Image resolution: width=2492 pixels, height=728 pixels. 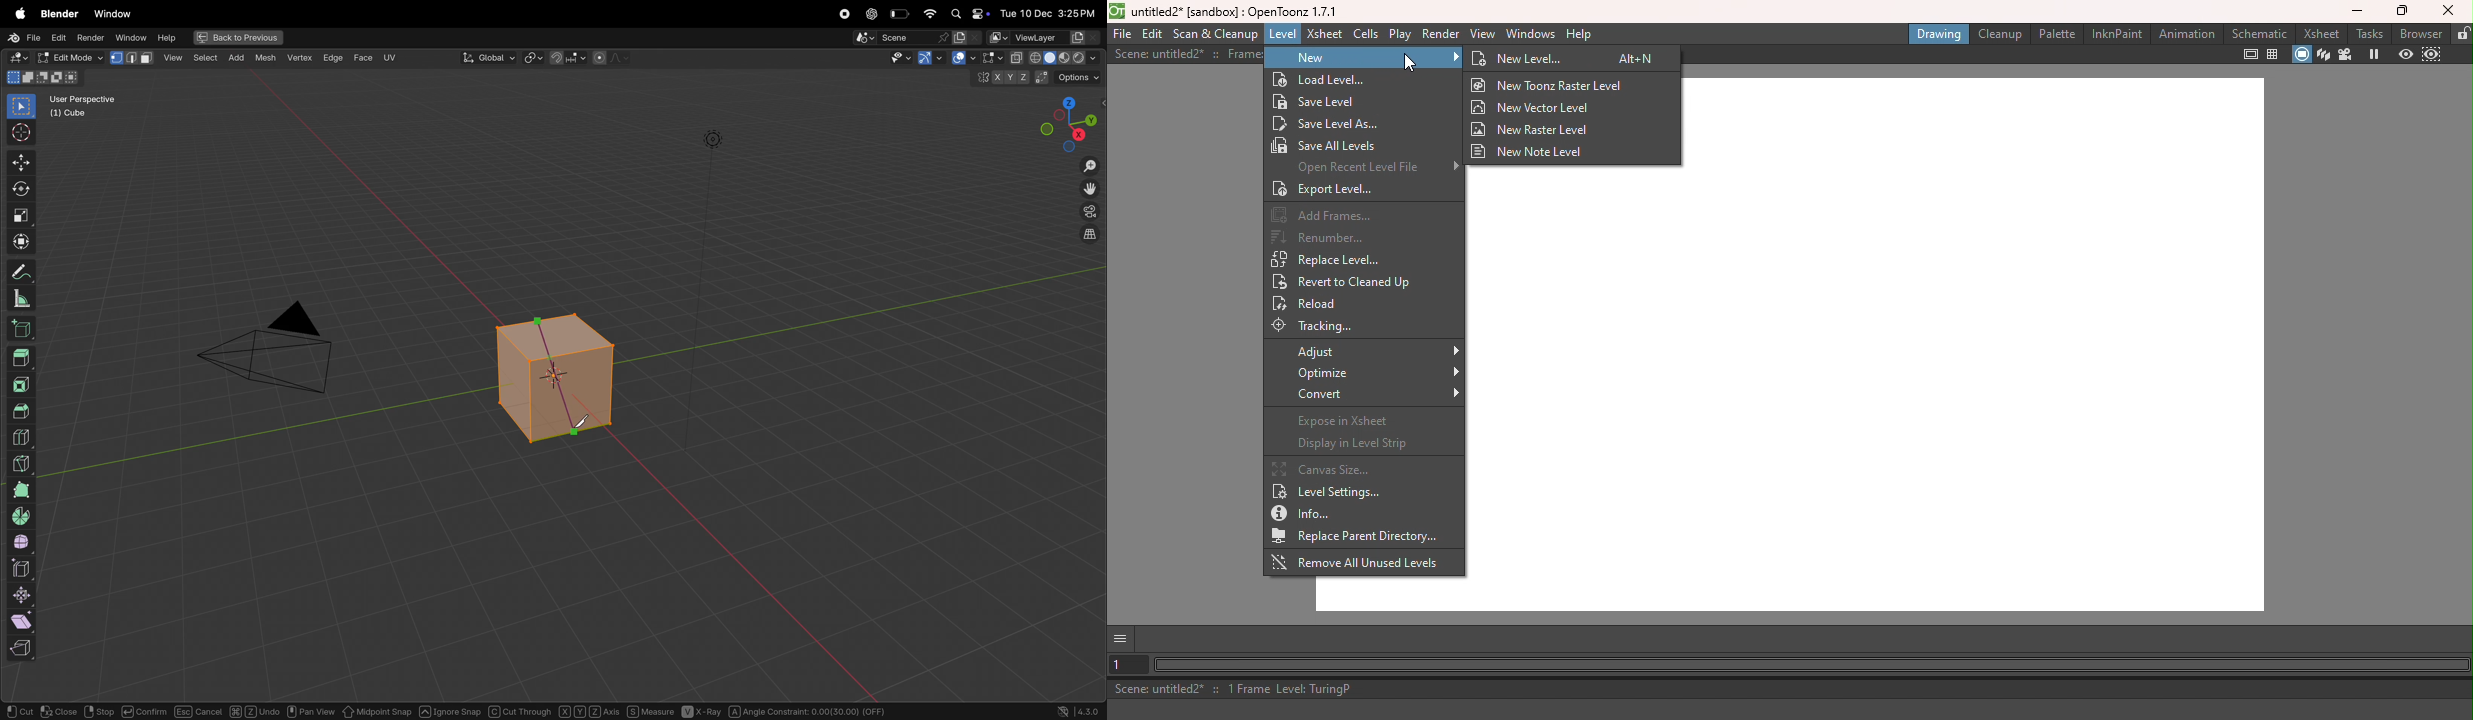 What do you see at coordinates (1373, 374) in the screenshot?
I see `Optimize` at bounding box center [1373, 374].